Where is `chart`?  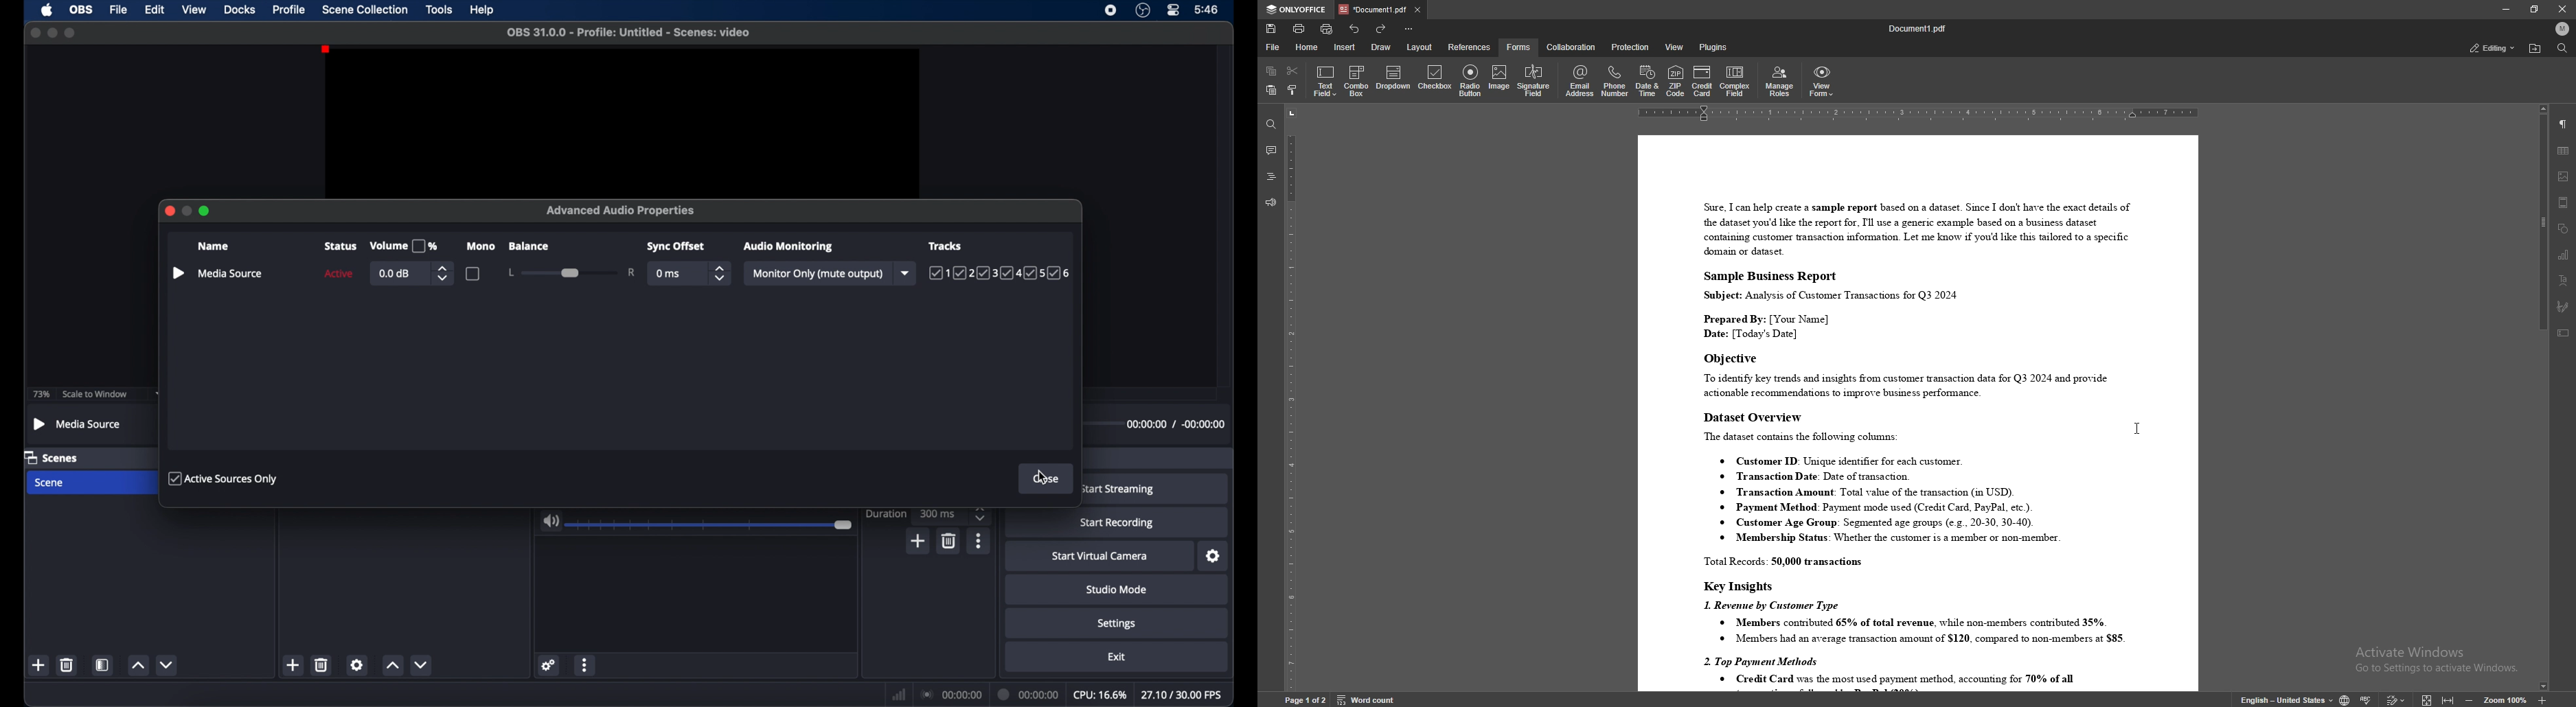 chart is located at coordinates (2564, 255).